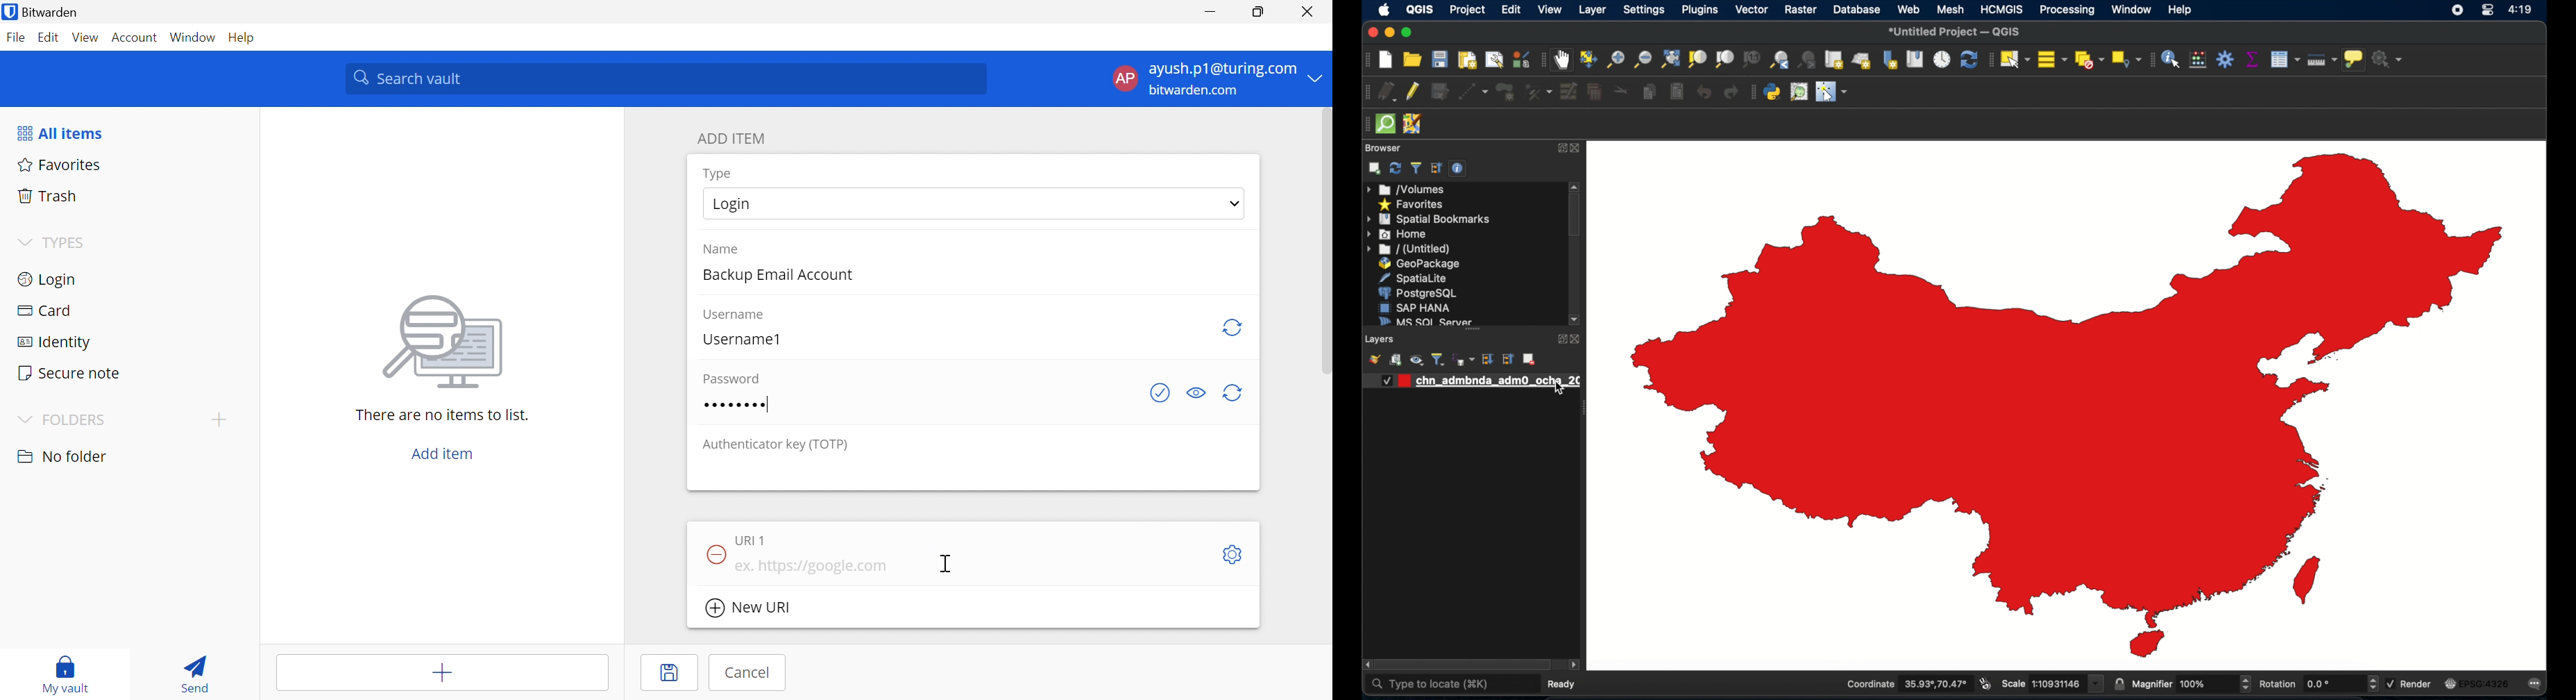 The height and width of the screenshot is (700, 2576). I want to click on switched mouse to configurable pointer, so click(1832, 91).